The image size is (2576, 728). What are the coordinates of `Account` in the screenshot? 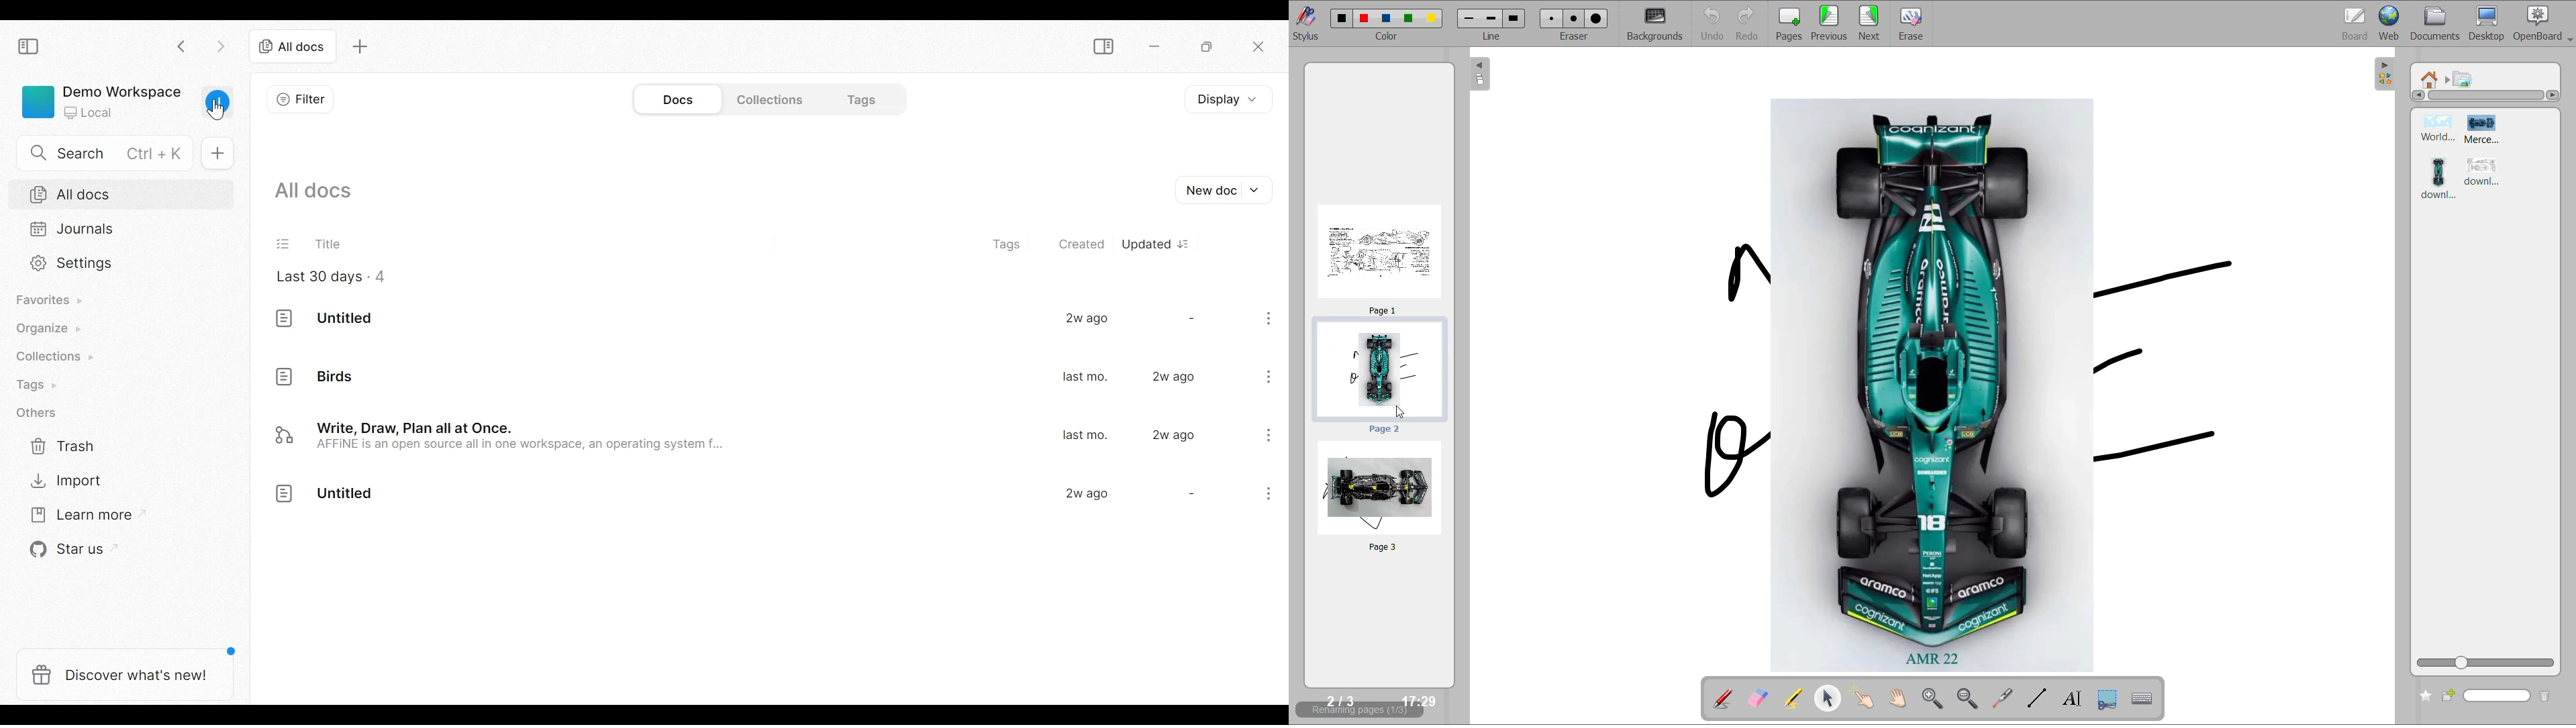 It's located at (217, 105).